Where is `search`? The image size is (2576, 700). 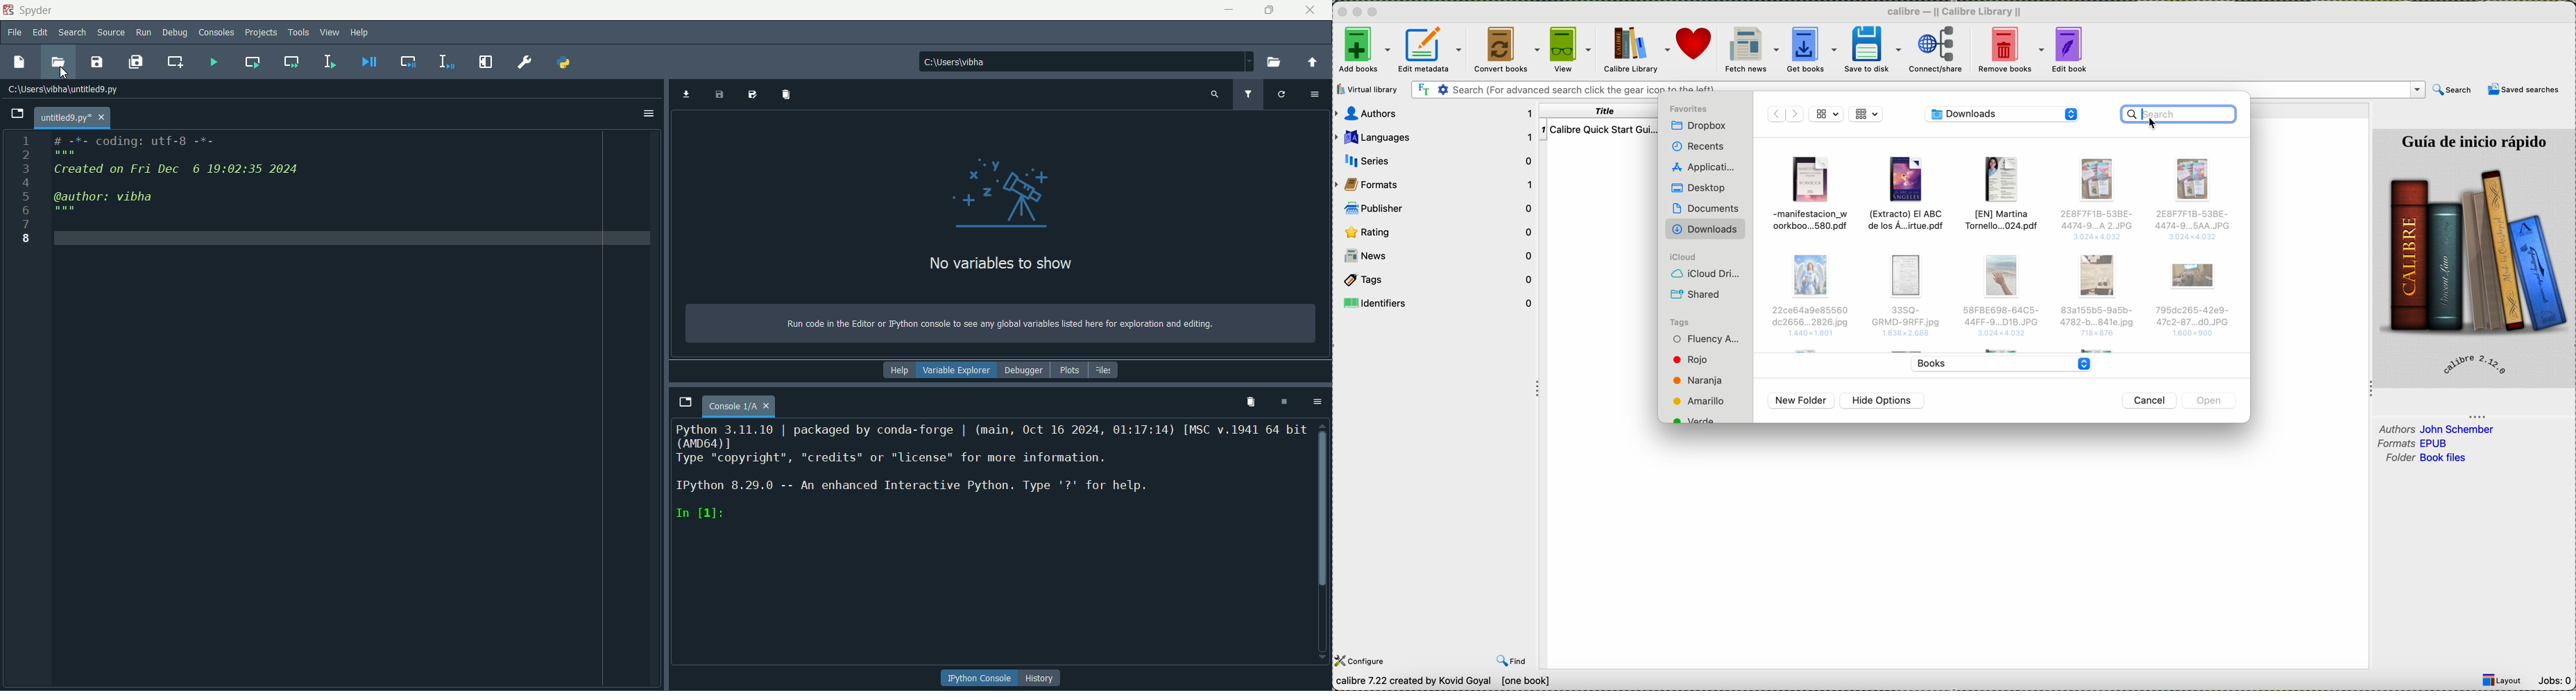
search is located at coordinates (2453, 90).